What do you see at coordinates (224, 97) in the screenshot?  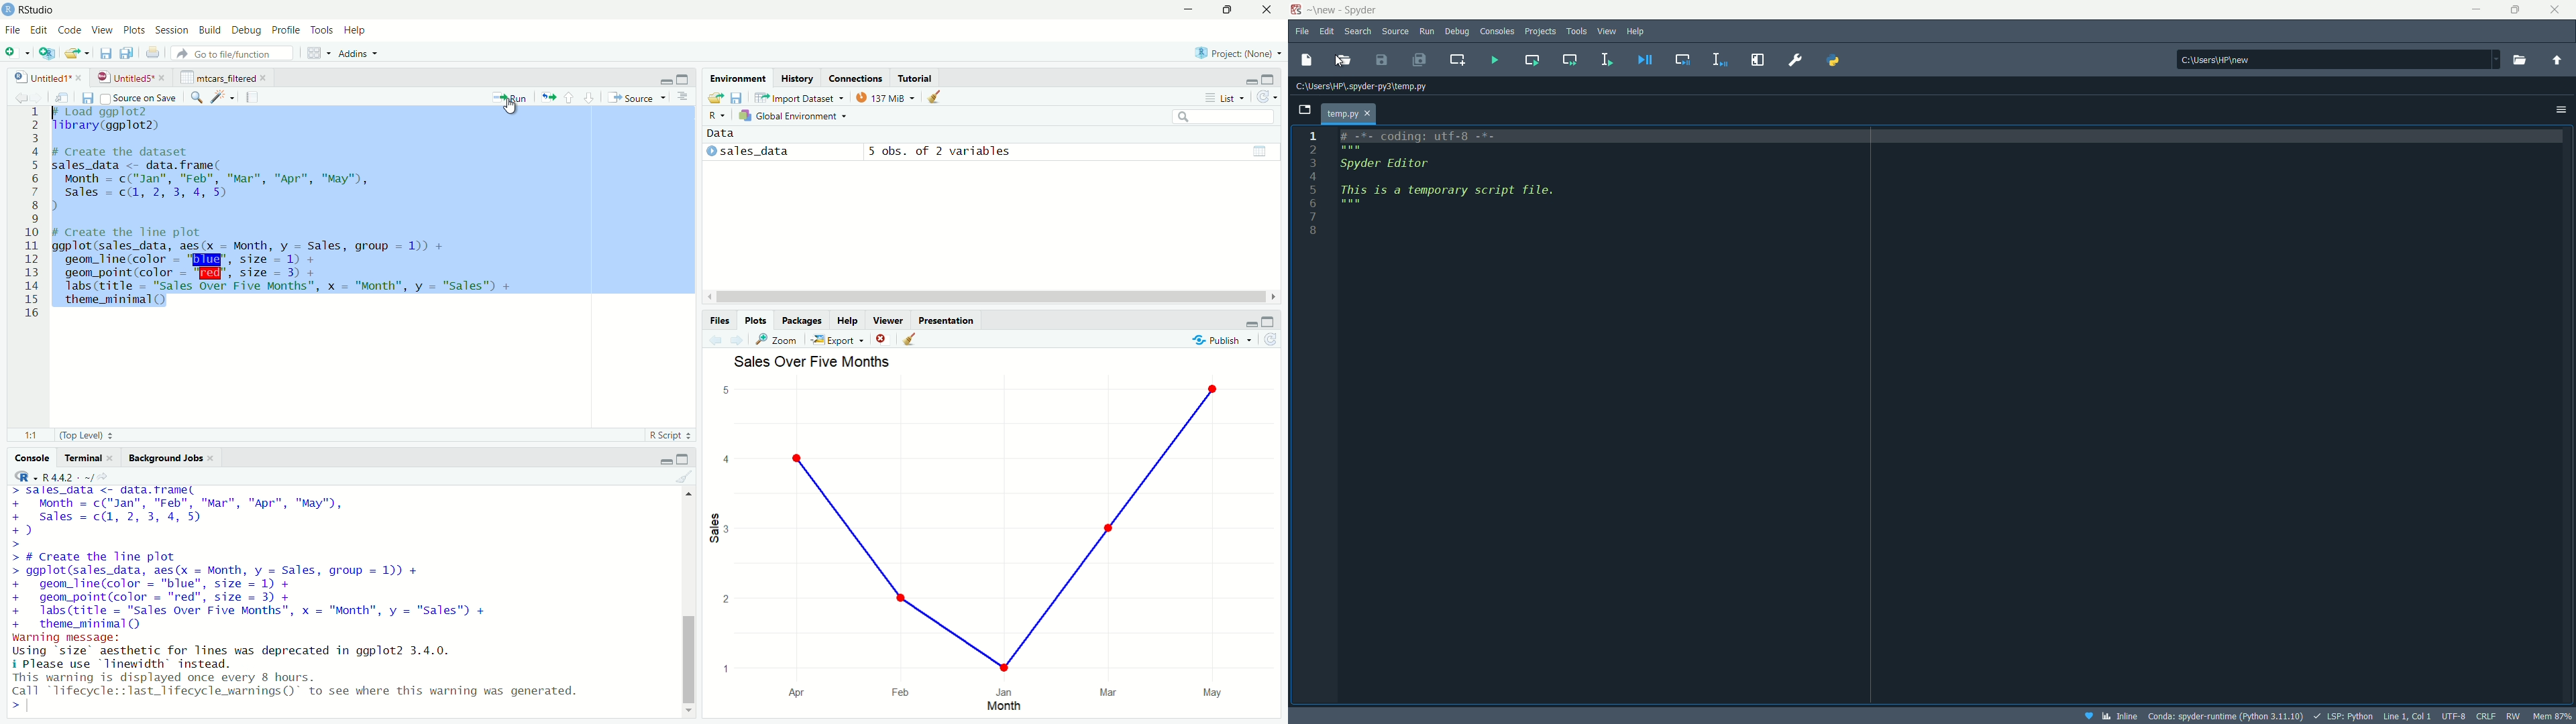 I see `code tools` at bounding box center [224, 97].